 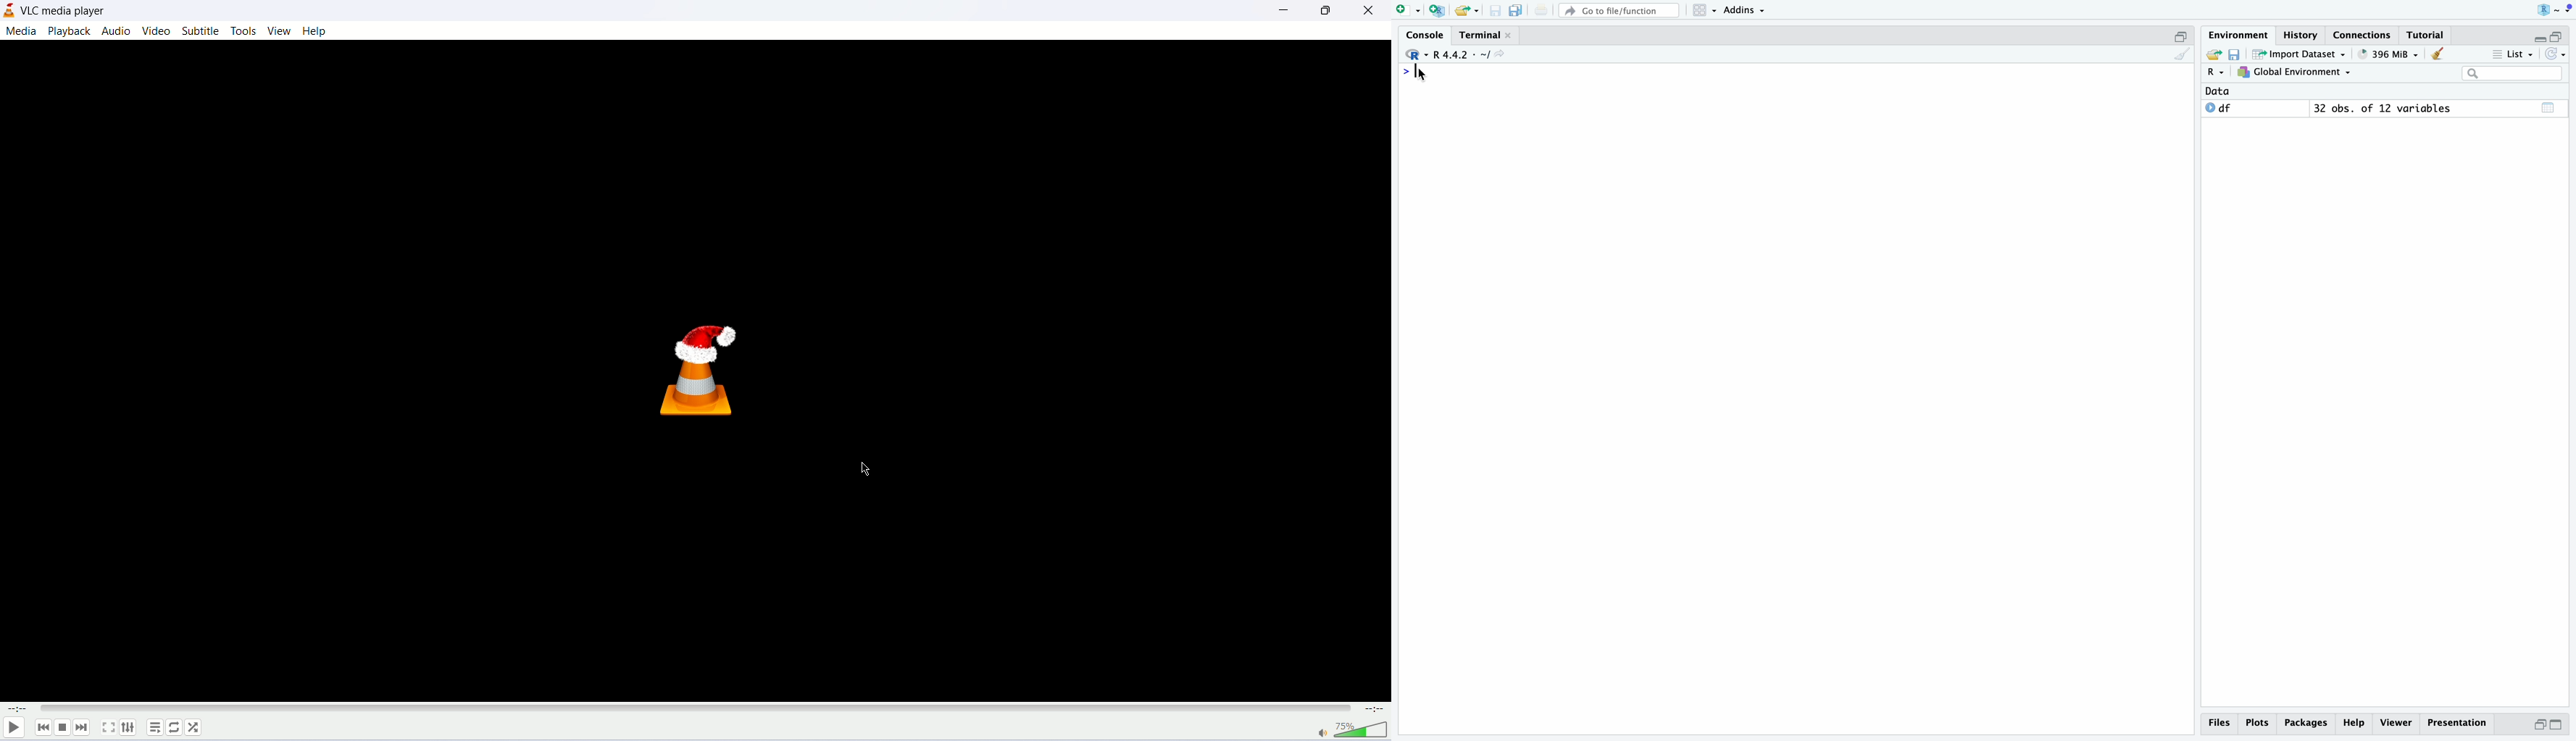 I want to click on 32 obs. of 12 variables, so click(x=2382, y=108).